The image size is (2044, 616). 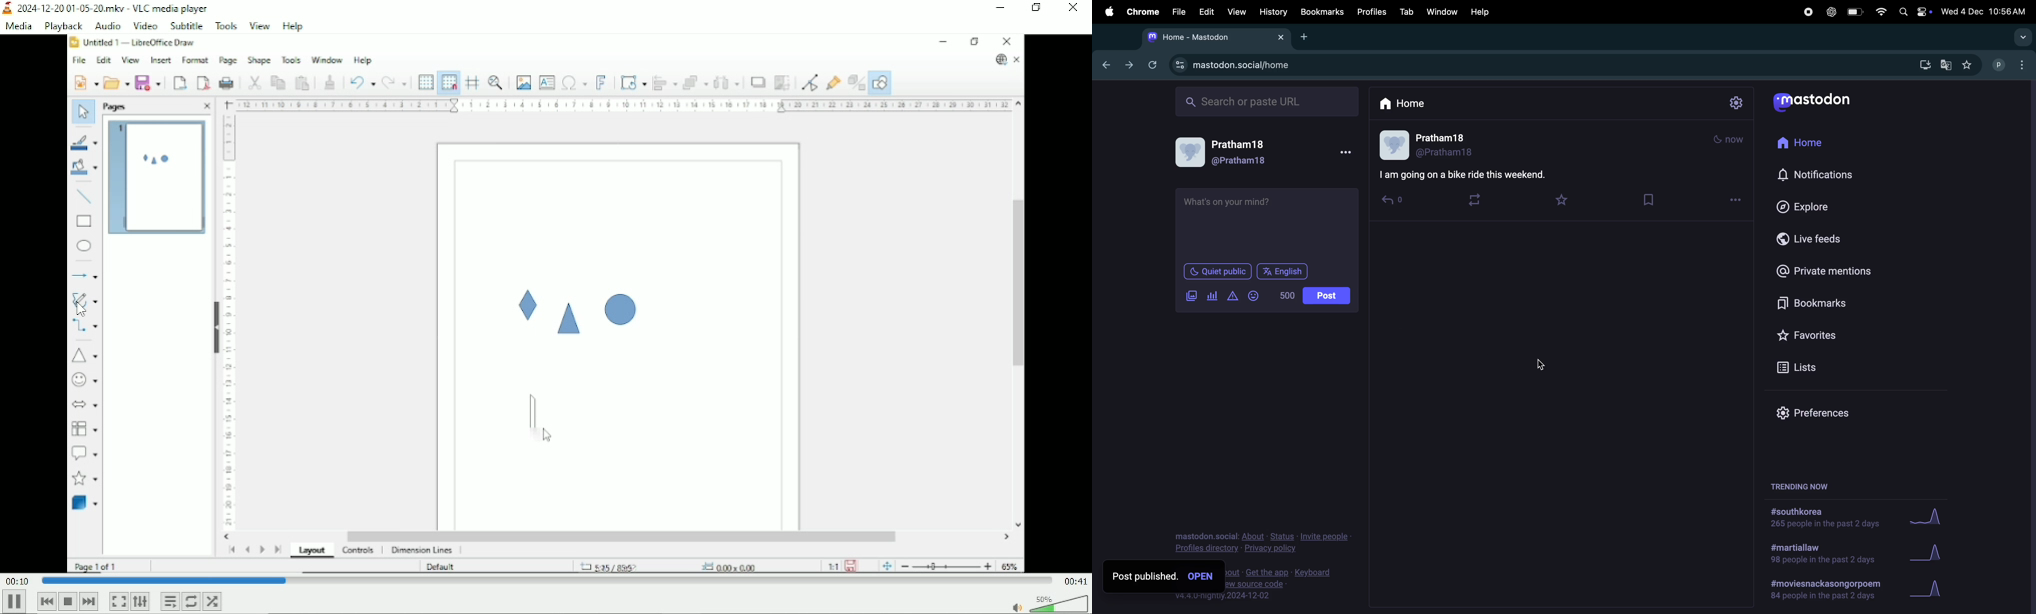 What do you see at coordinates (1165, 576) in the screenshot?
I see `post published` at bounding box center [1165, 576].